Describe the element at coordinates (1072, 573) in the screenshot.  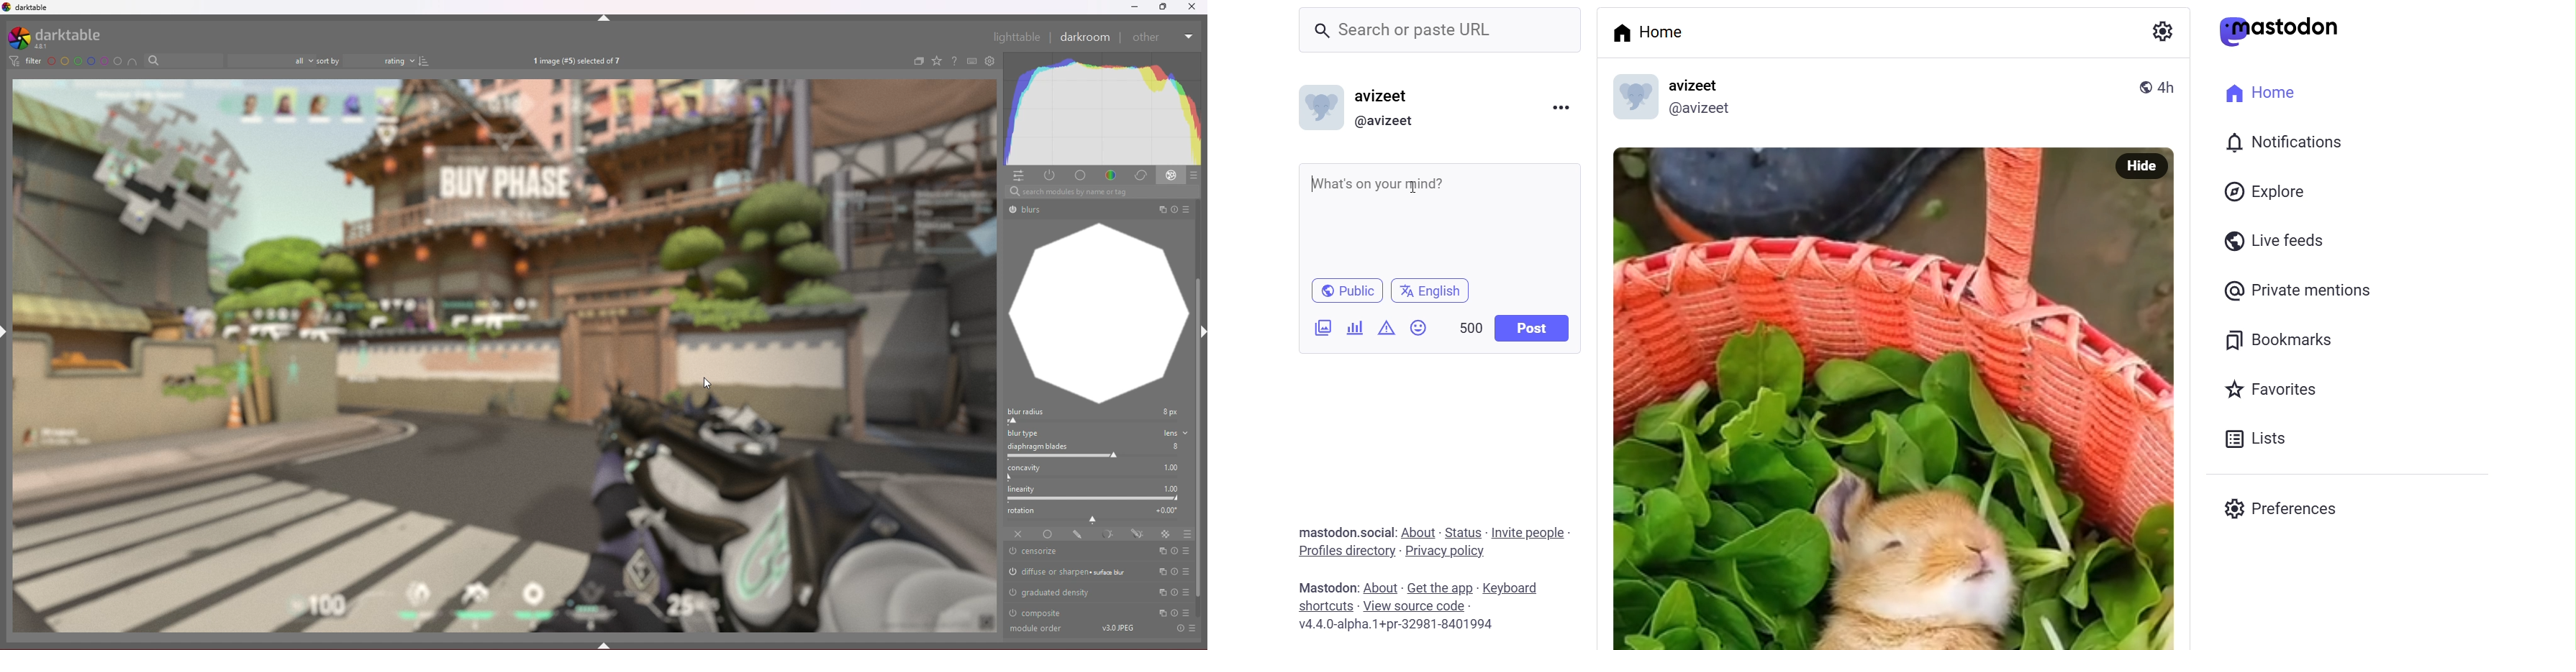
I see `diffuse or sharpen` at that location.